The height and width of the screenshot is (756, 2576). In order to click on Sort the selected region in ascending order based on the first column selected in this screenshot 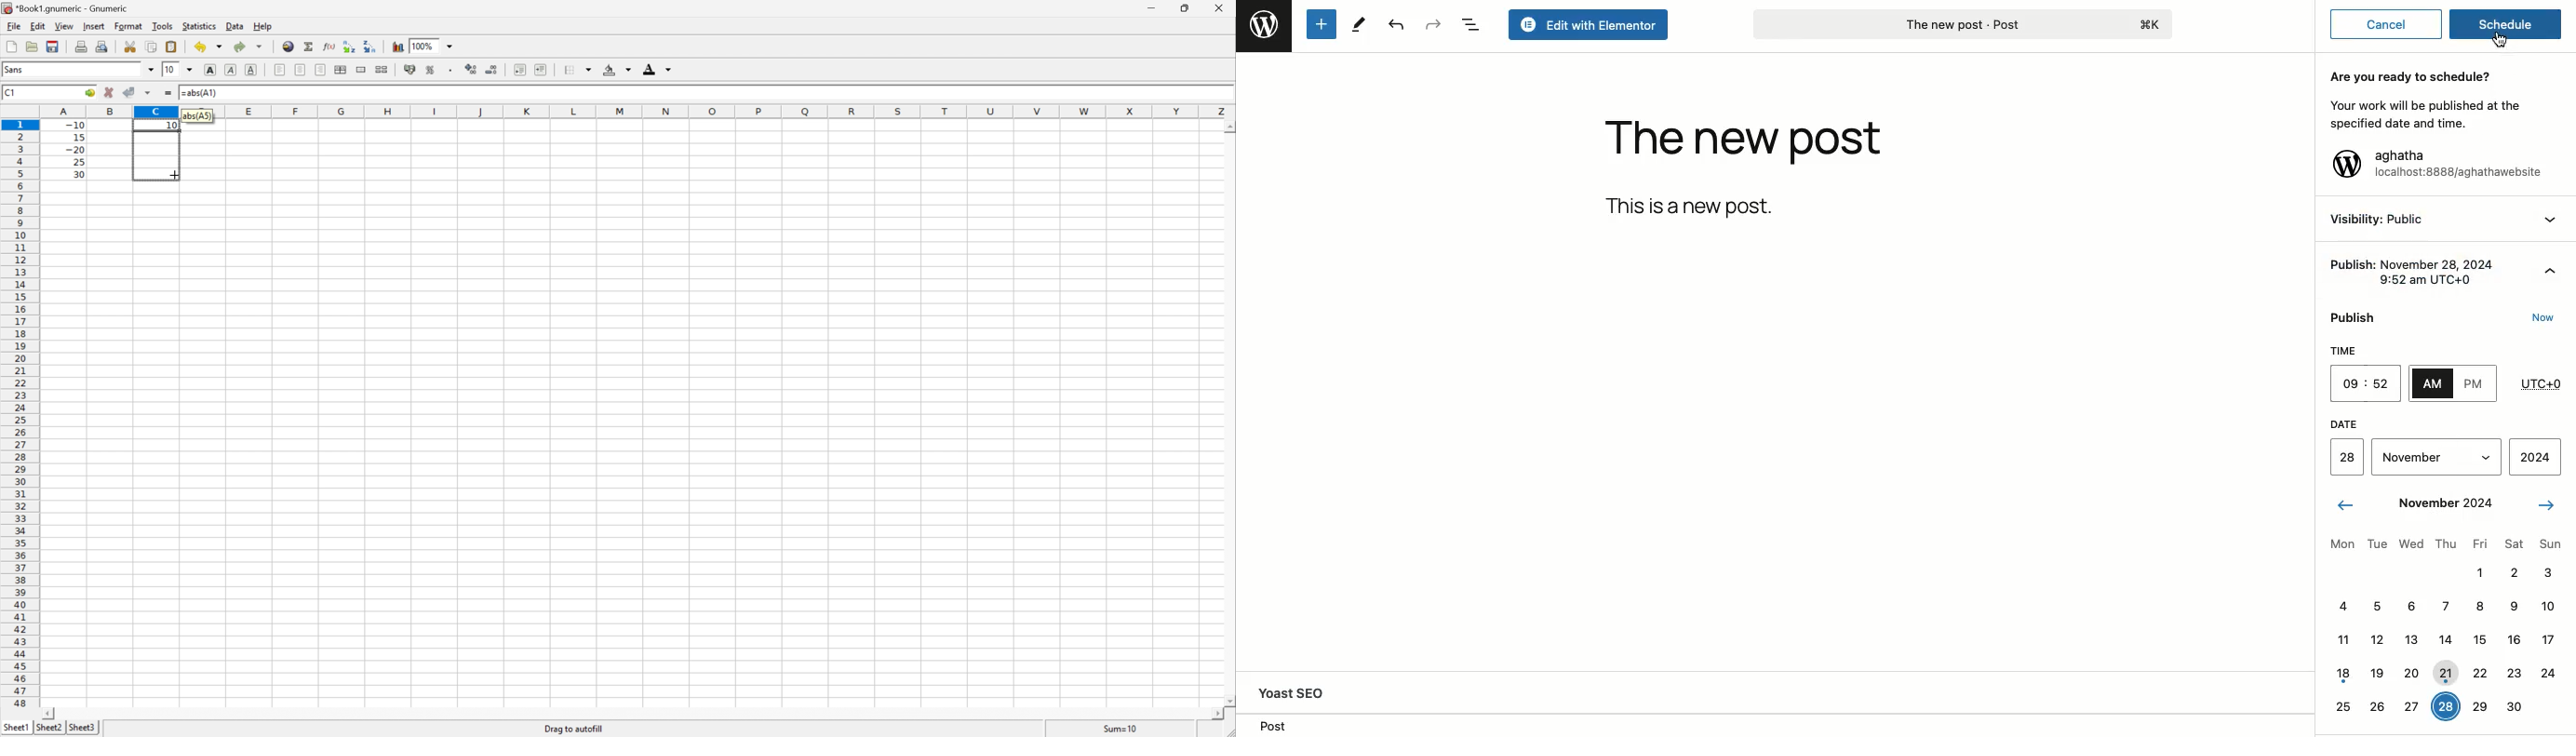, I will do `click(347, 46)`.